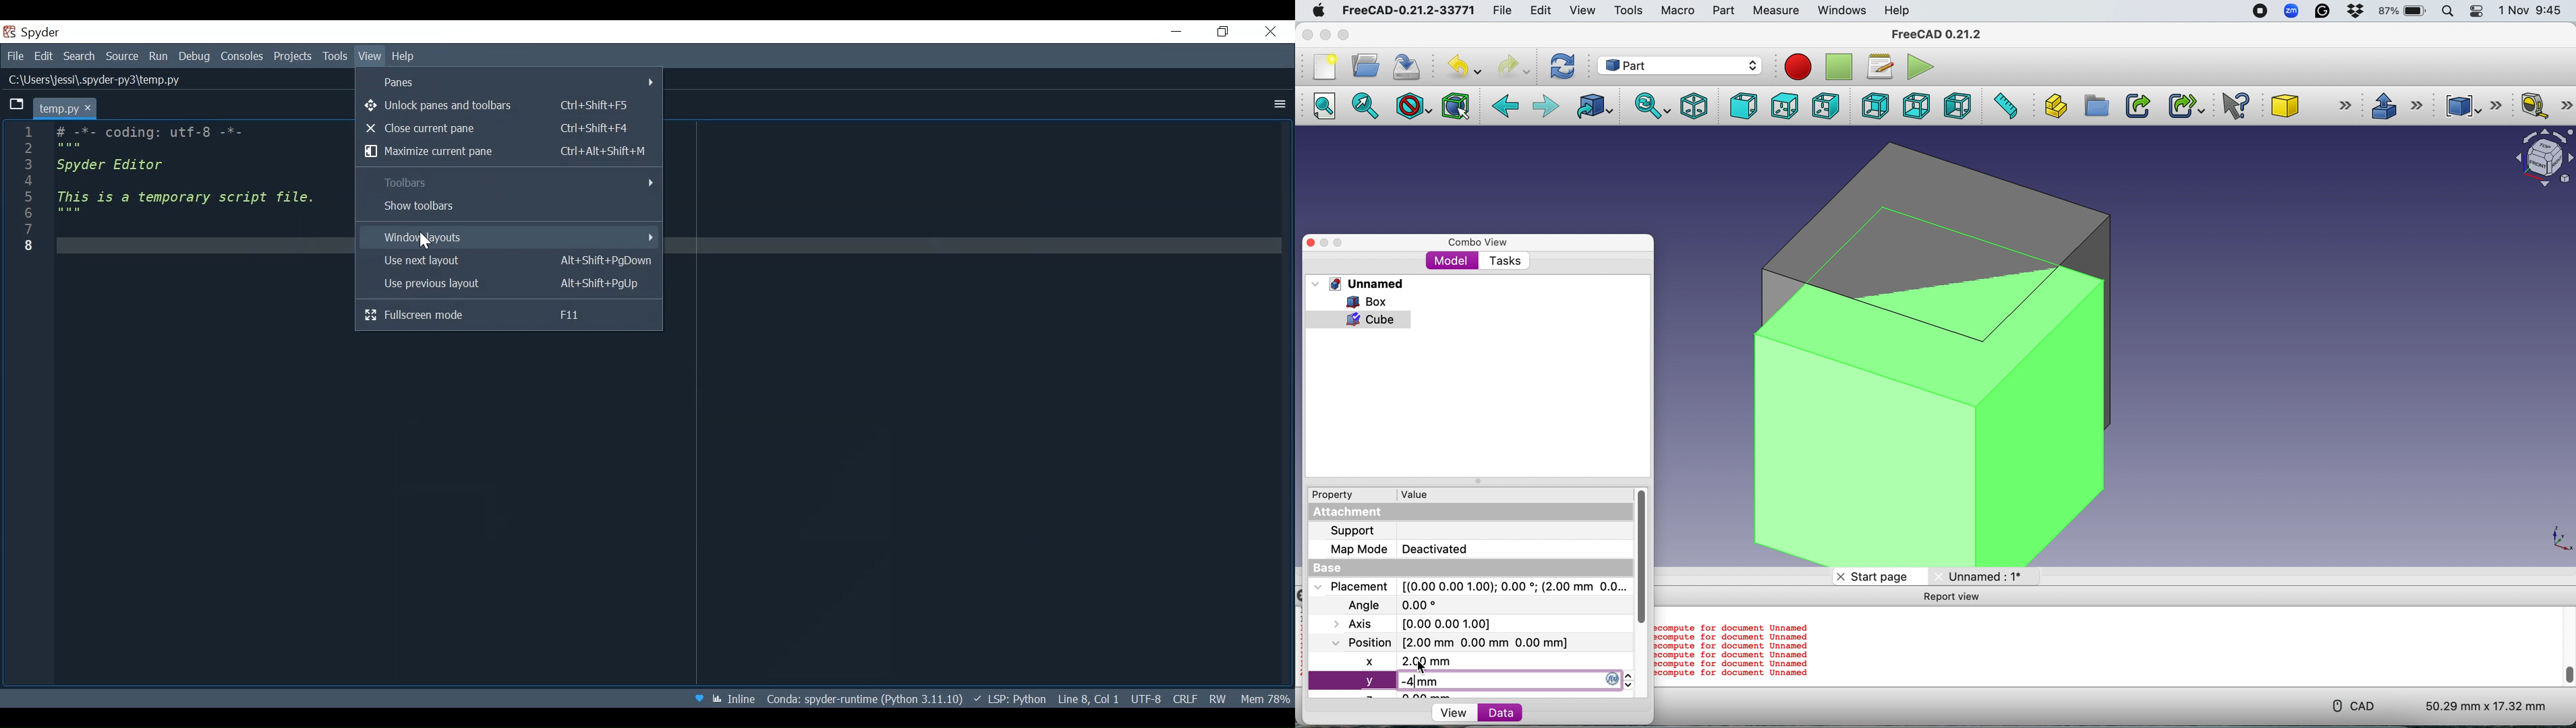 Image resolution: width=2576 pixels, height=728 pixels. What do you see at coordinates (509, 128) in the screenshot?
I see `Close current pane` at bounding box center [509, 128].